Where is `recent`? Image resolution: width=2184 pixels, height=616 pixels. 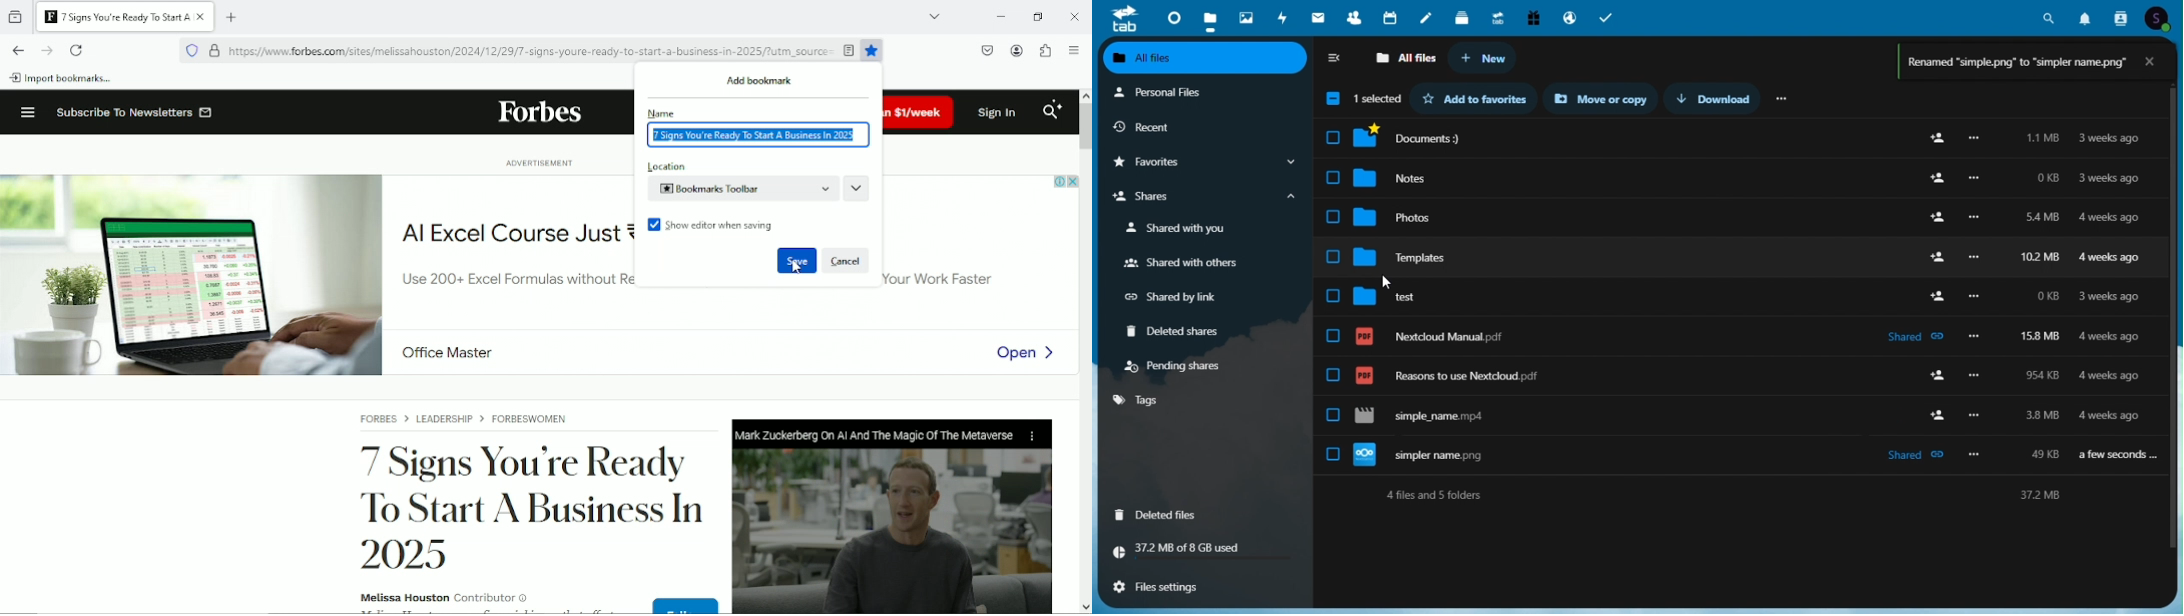
recent is located at coordinates (1202, 127).